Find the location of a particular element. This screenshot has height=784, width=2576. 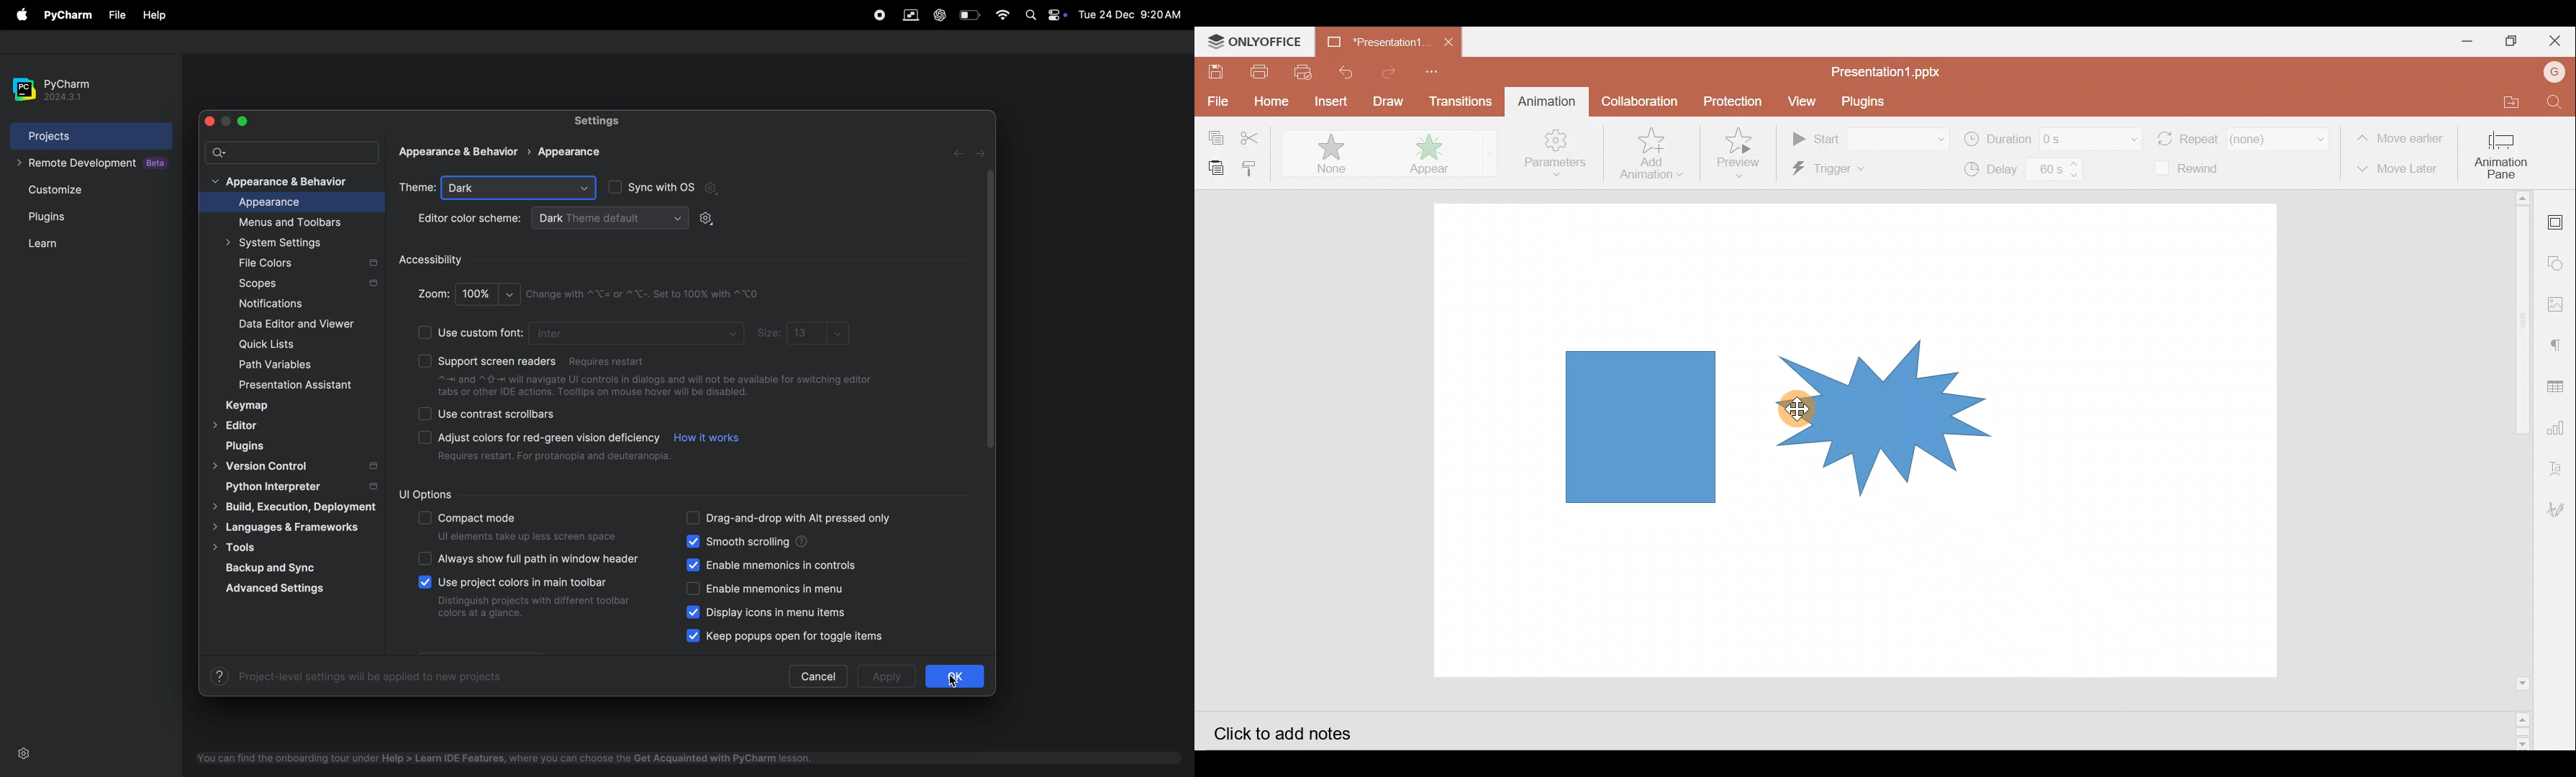

support screen readers is located at coordinates (544, 358).